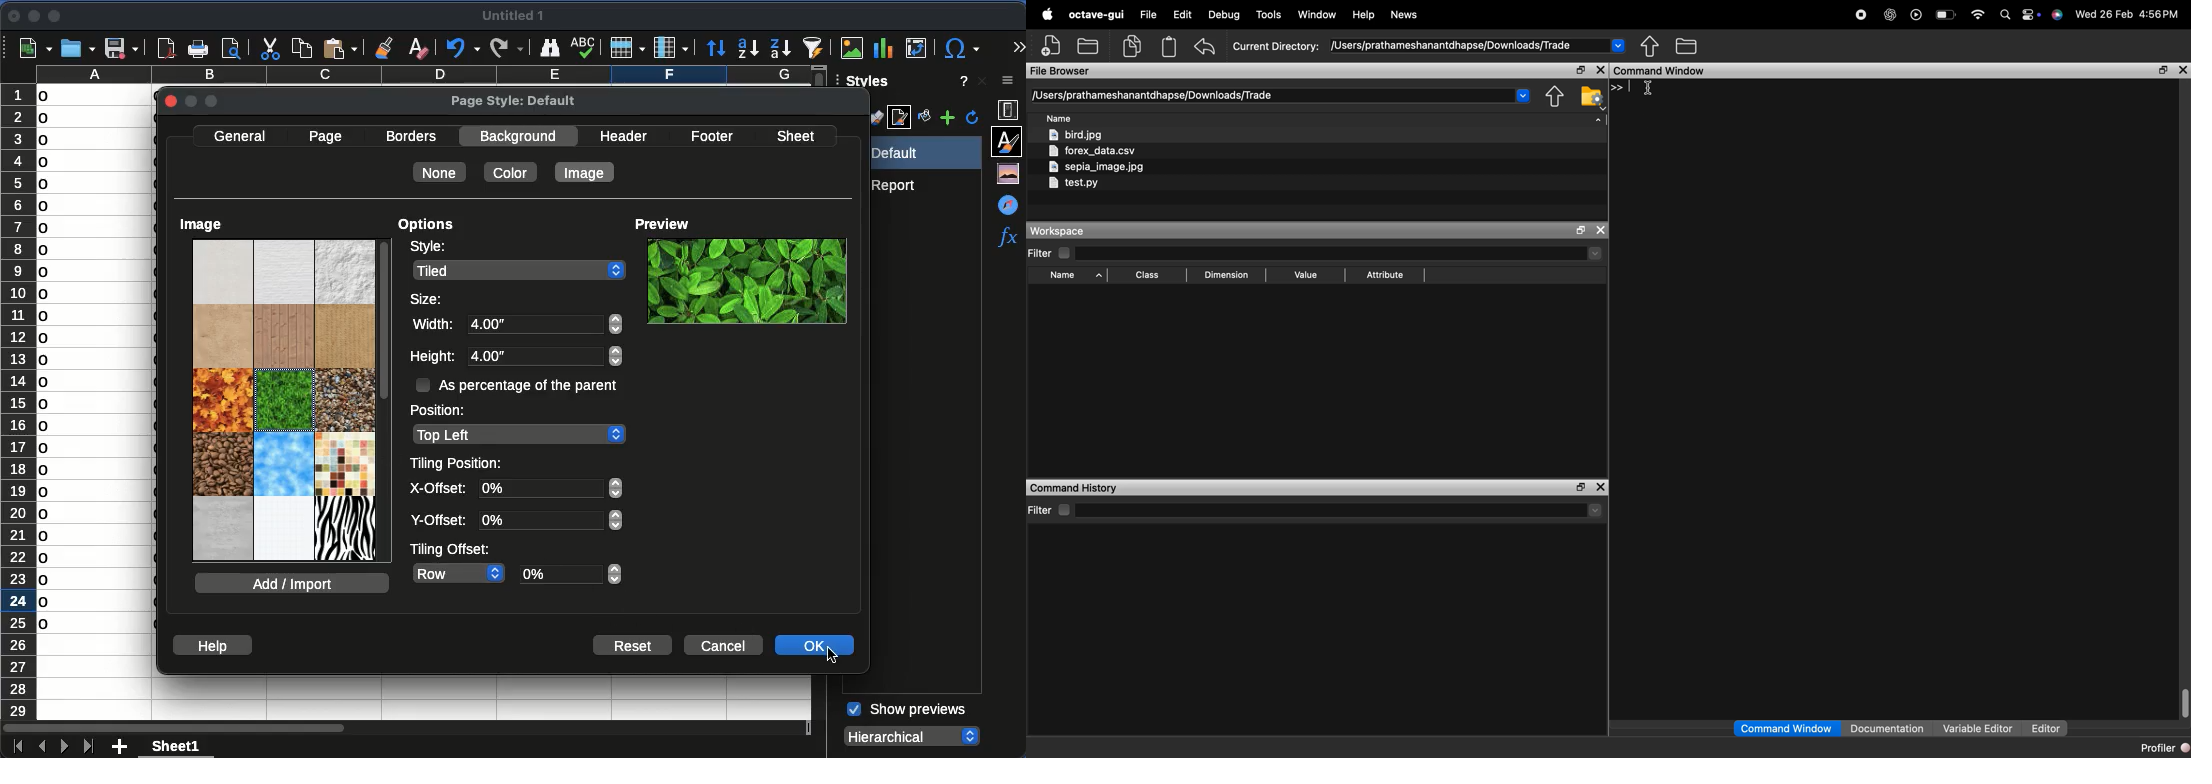 This screenshot has height=784, width=2212. Describe the element at coordinates (898, 185) in the screenshot. I see `report` at that location.